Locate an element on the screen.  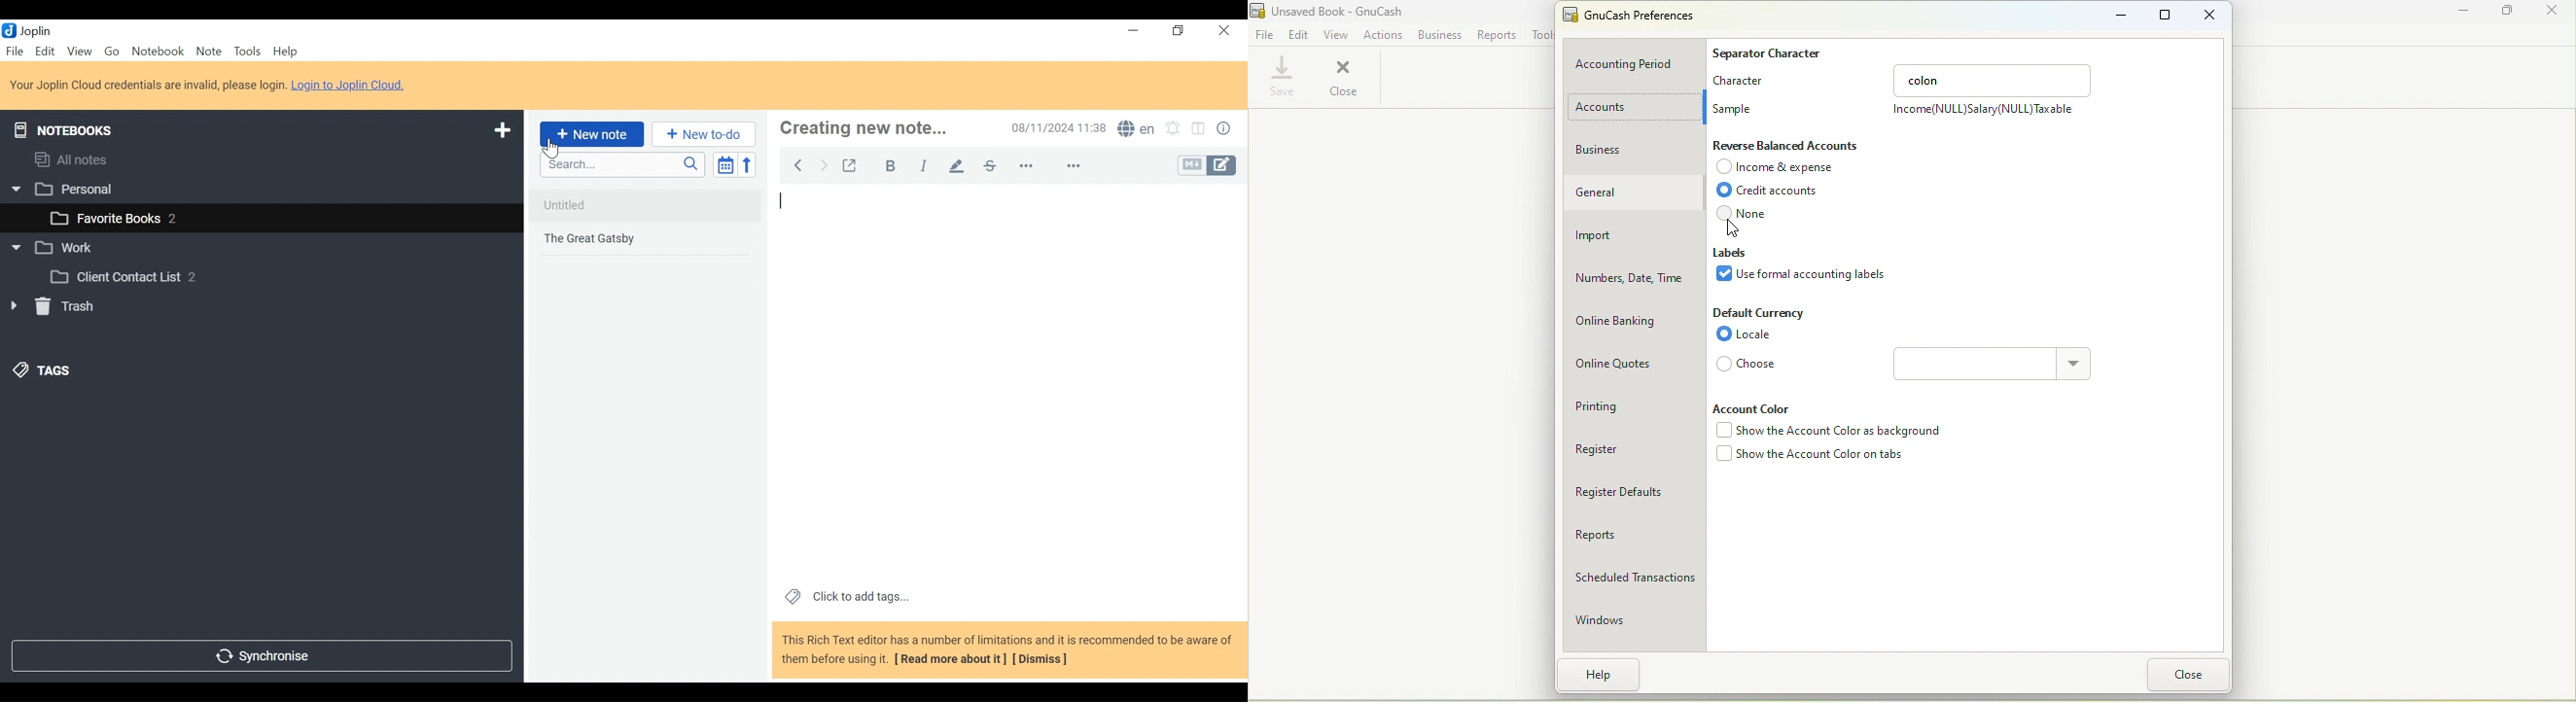
Windows is located at coordinates (1637, 622).